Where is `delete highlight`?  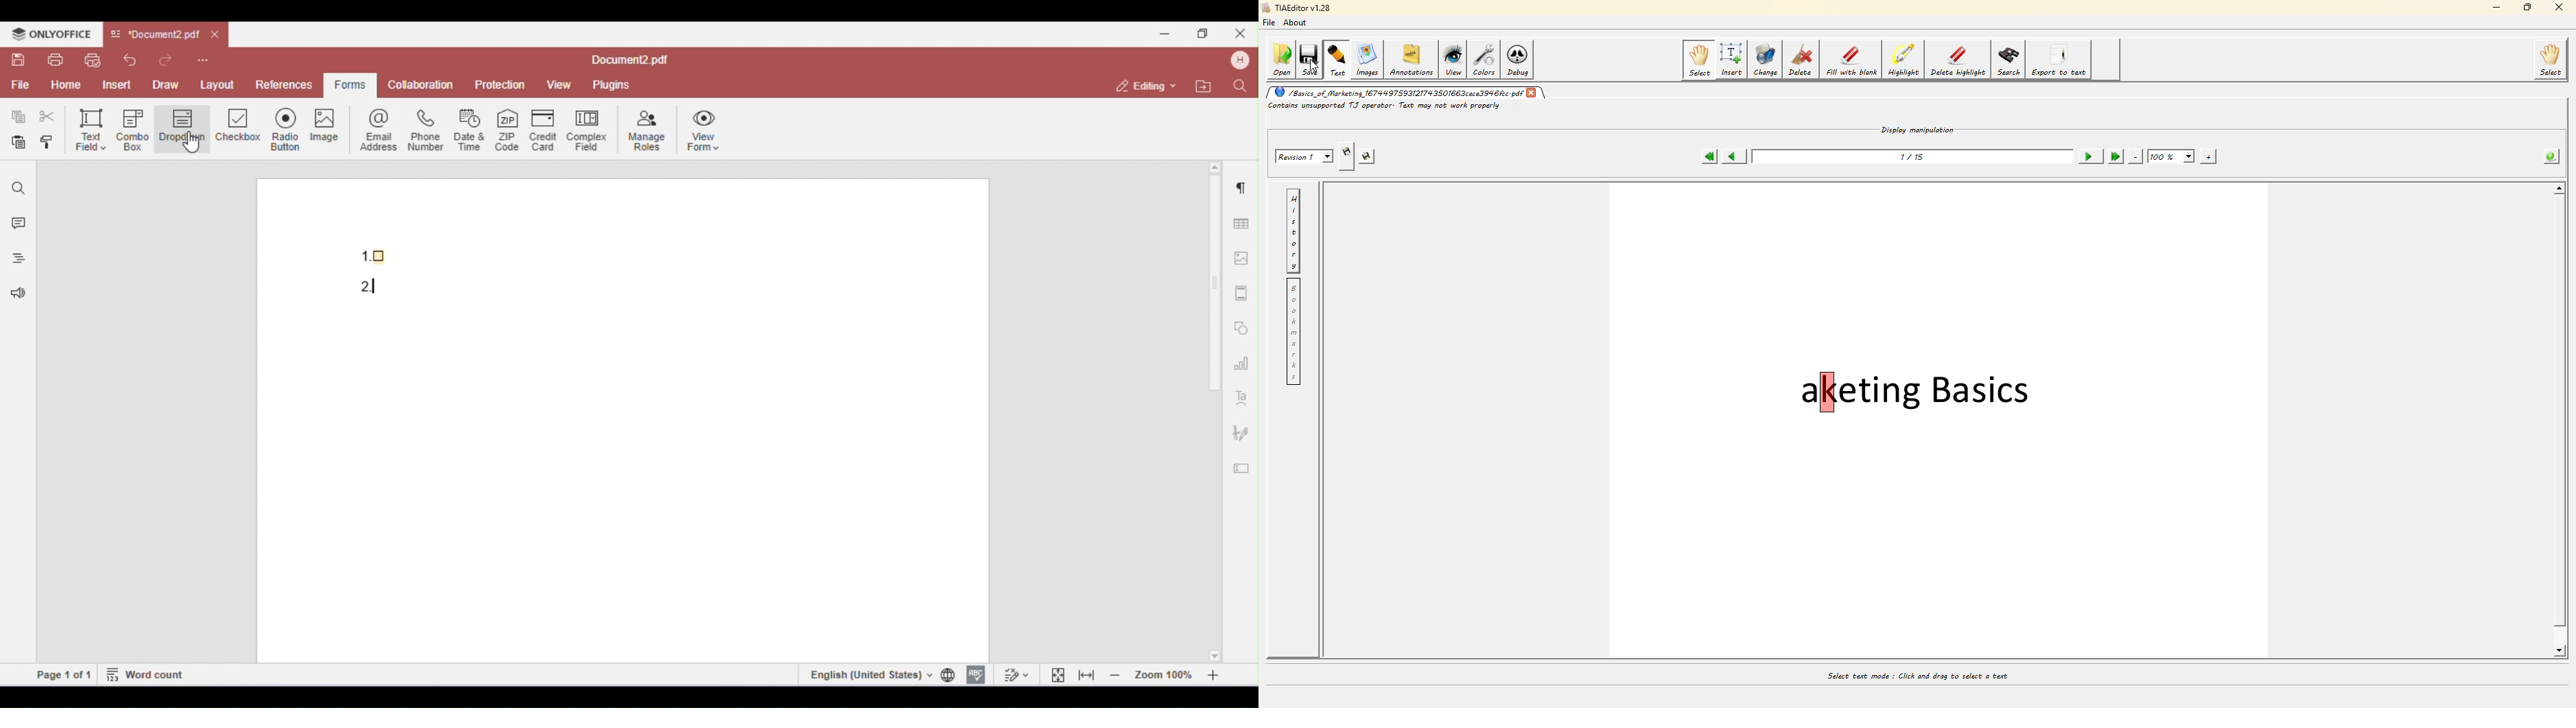
delete highlight is located at coordinates (1957, 60).